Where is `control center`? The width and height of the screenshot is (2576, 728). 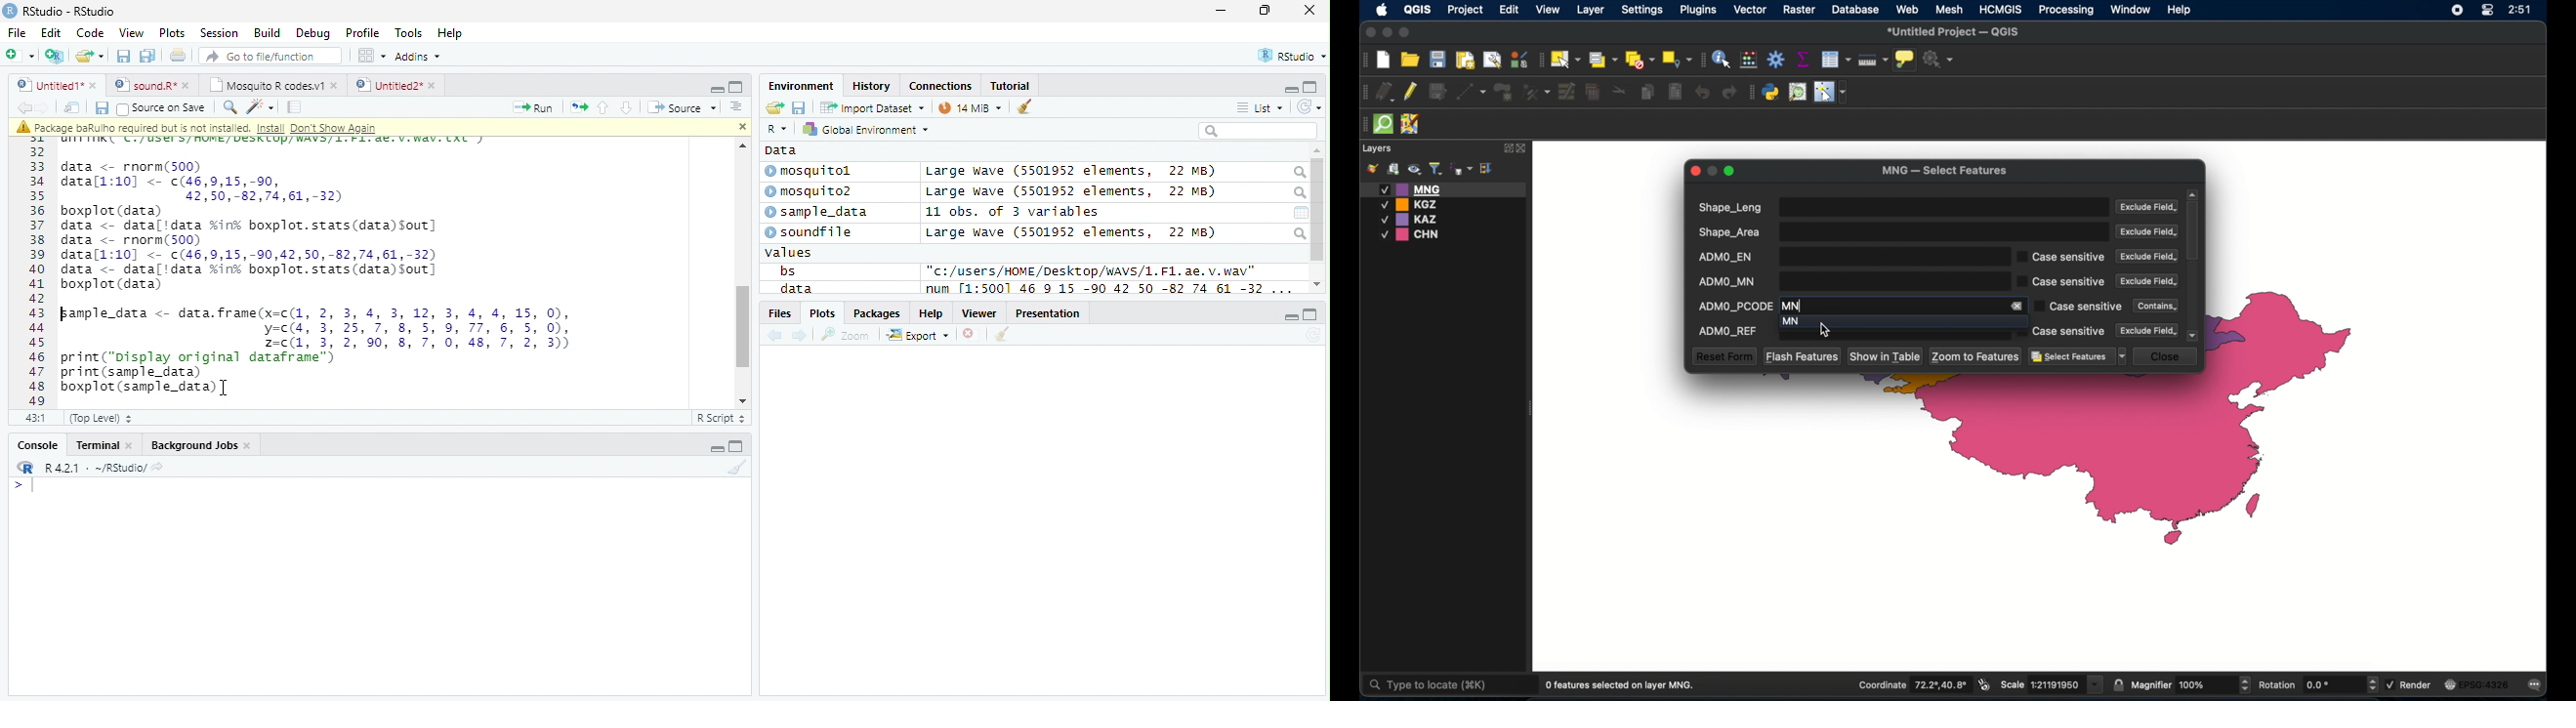 control center is located at coordinates (2487, 11).